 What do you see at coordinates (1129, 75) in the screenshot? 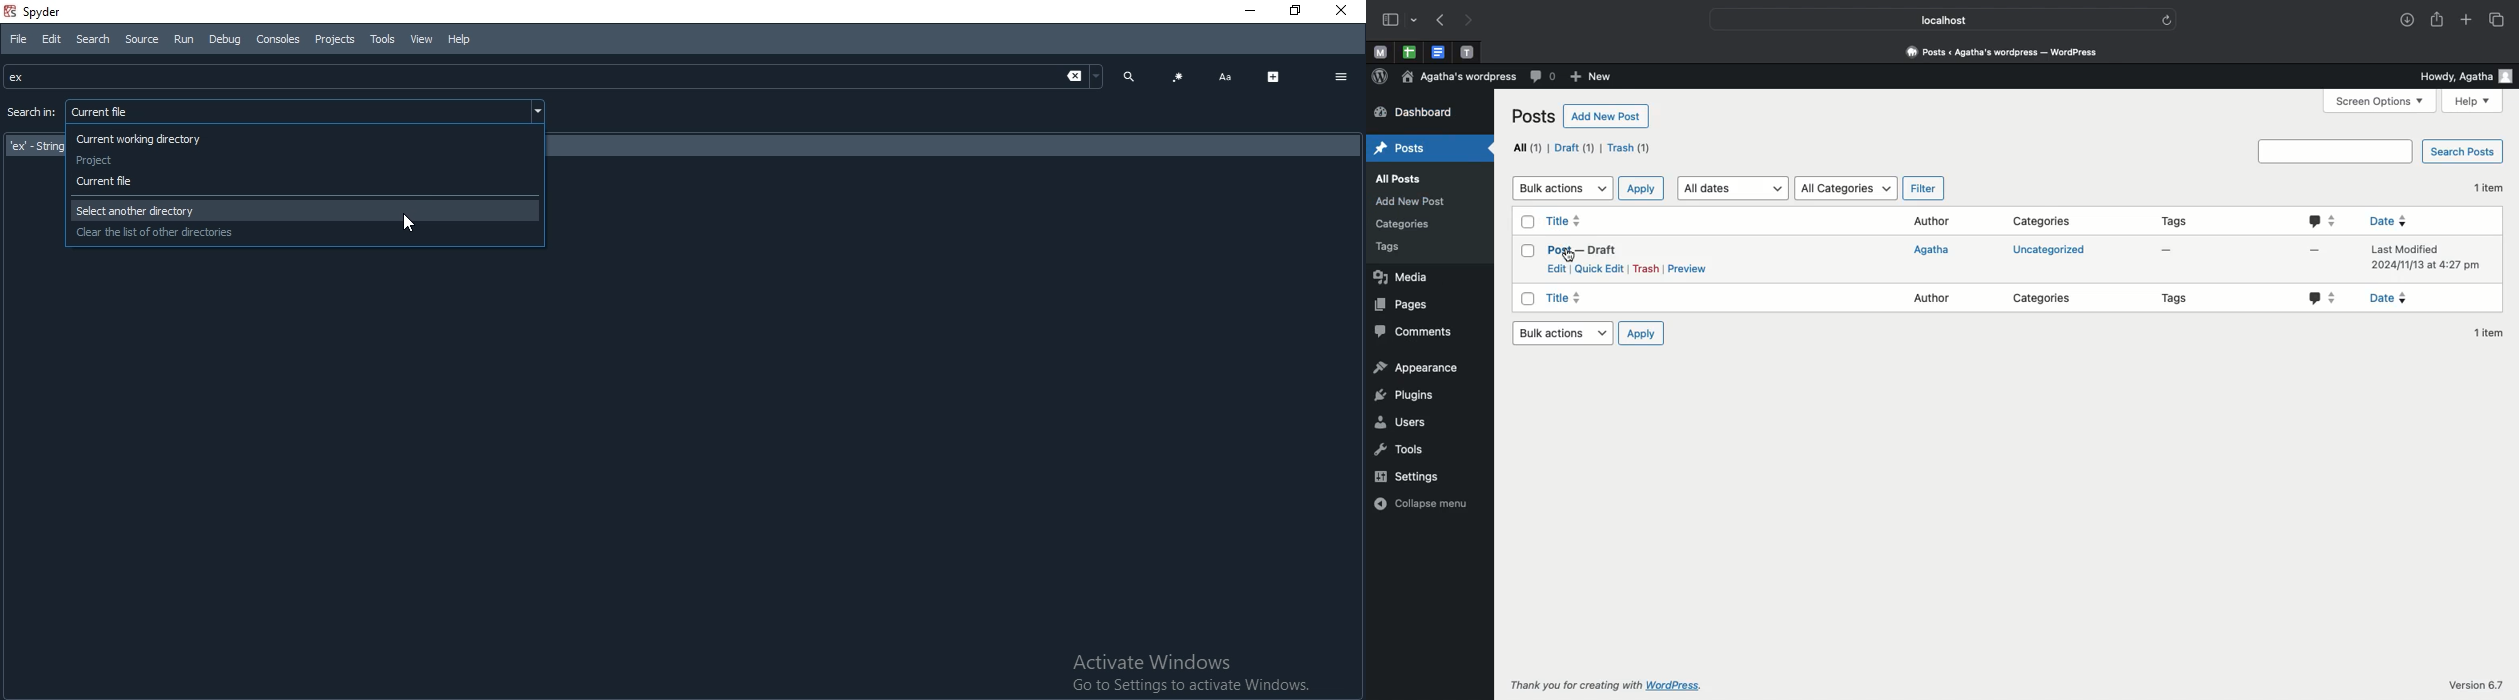
I see `search` at bounding box center [1129, 75].